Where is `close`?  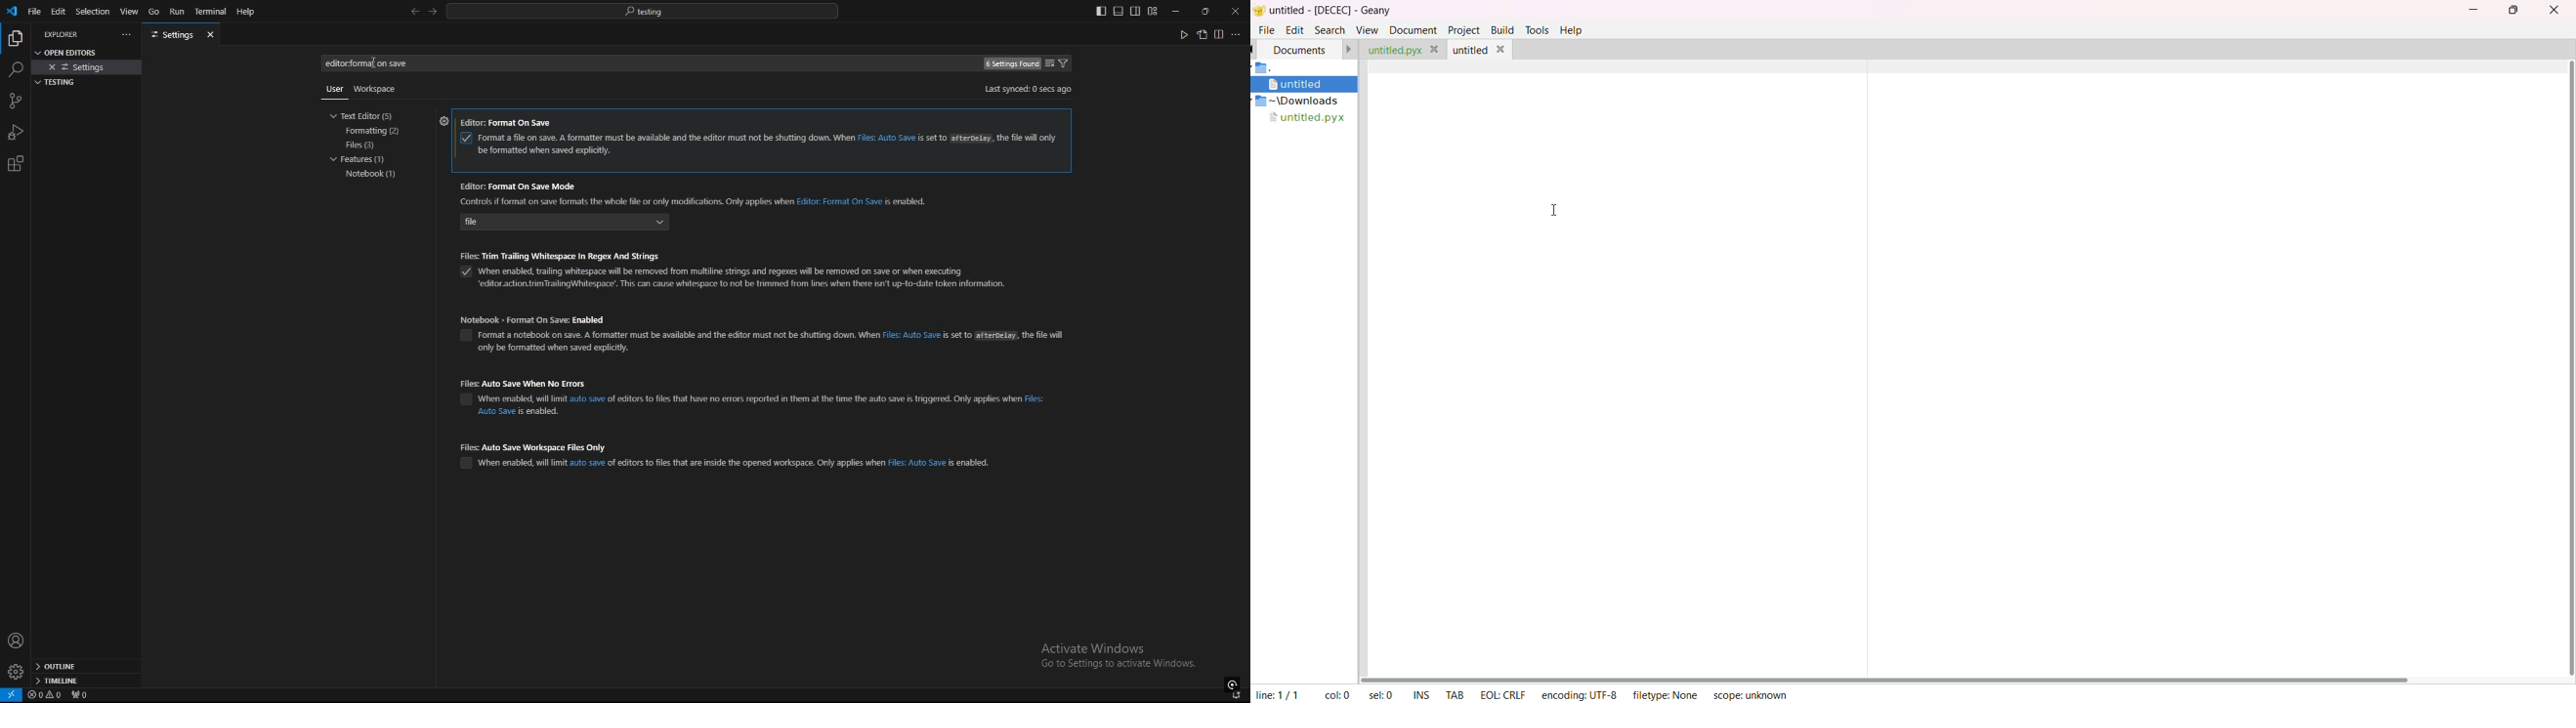 close is located at coordinates (2557, 10).